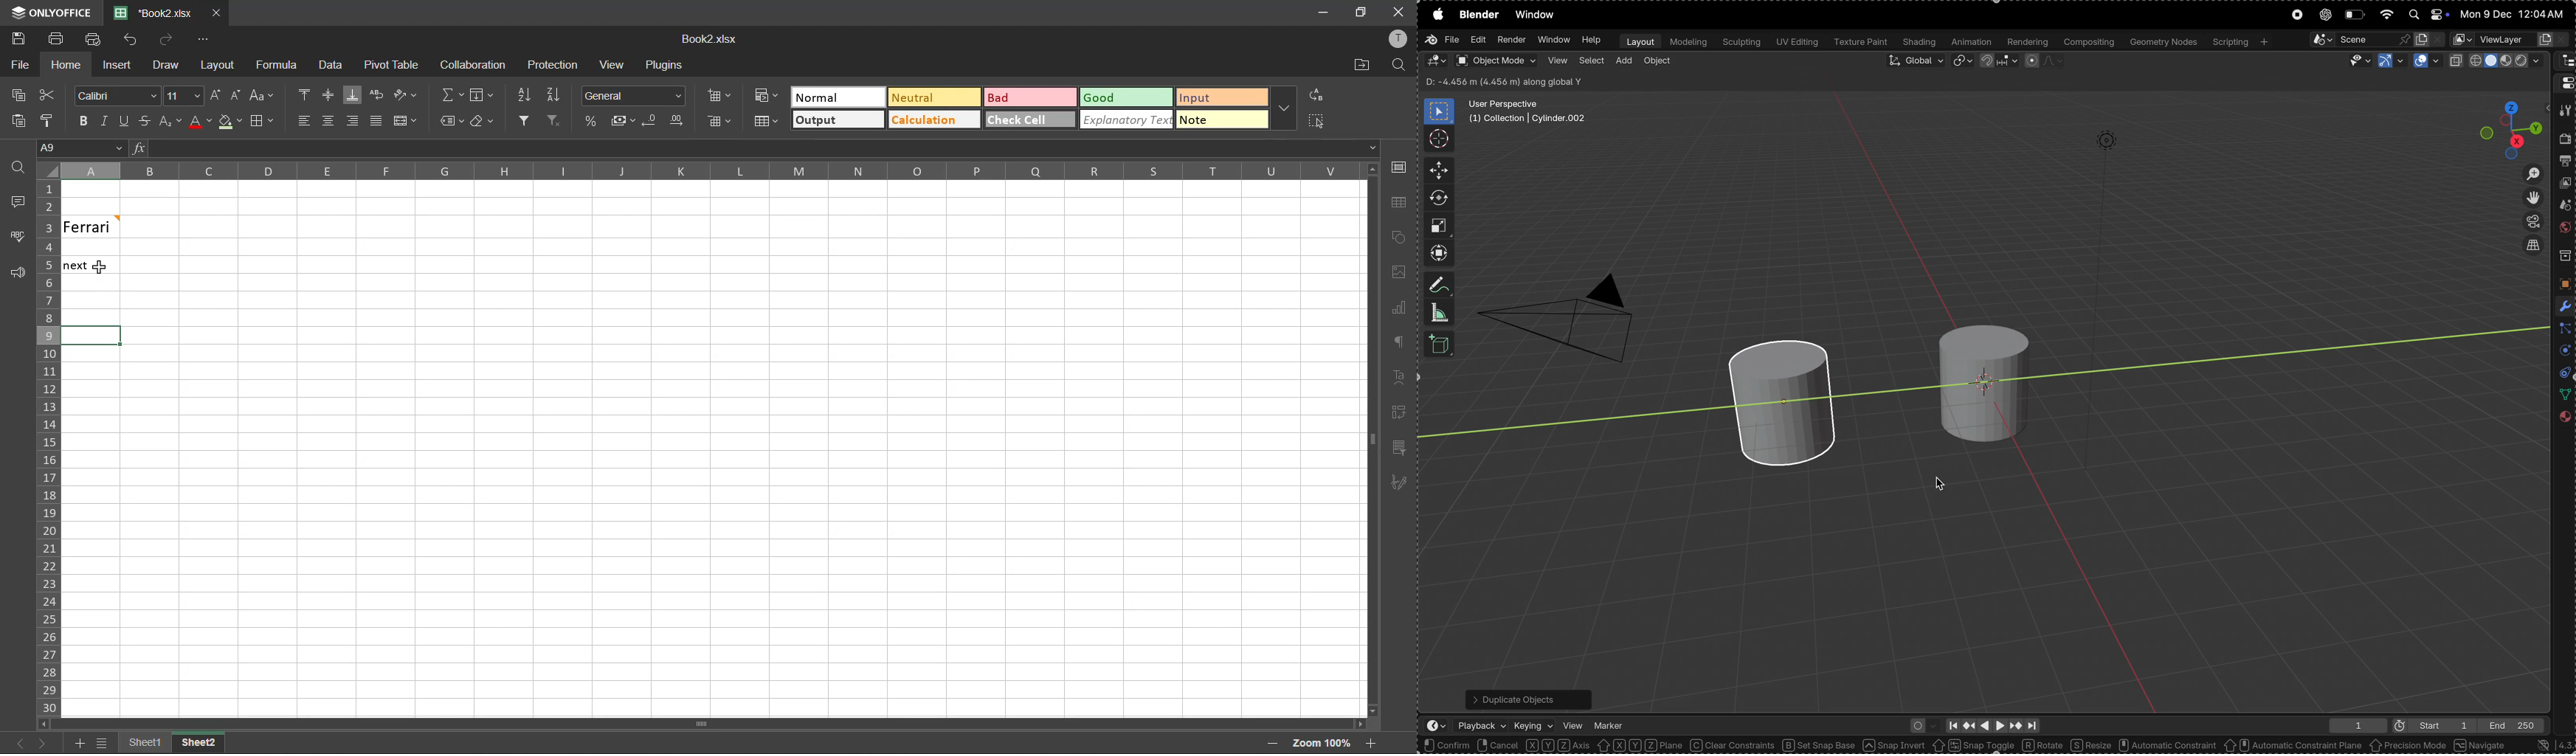 This screenshot has width=2576, height=756. I want to click on summation, so click(452, 94).